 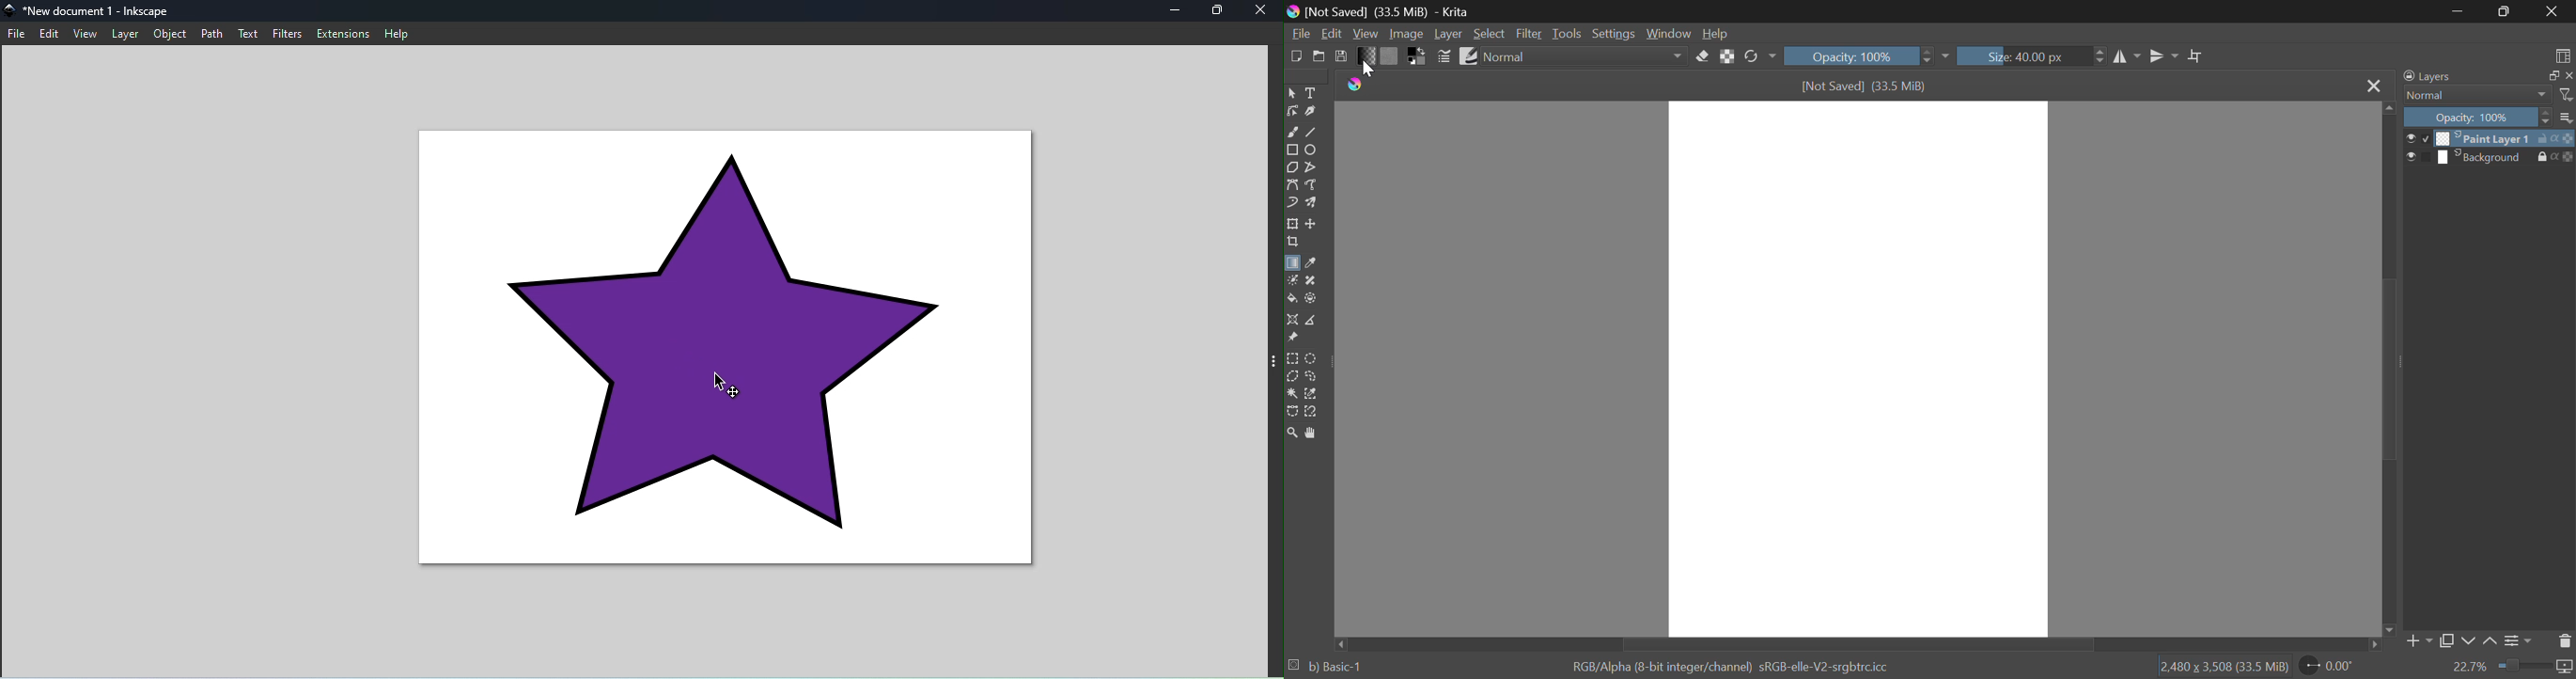 I want to click on help, so click(x=397, y=35).